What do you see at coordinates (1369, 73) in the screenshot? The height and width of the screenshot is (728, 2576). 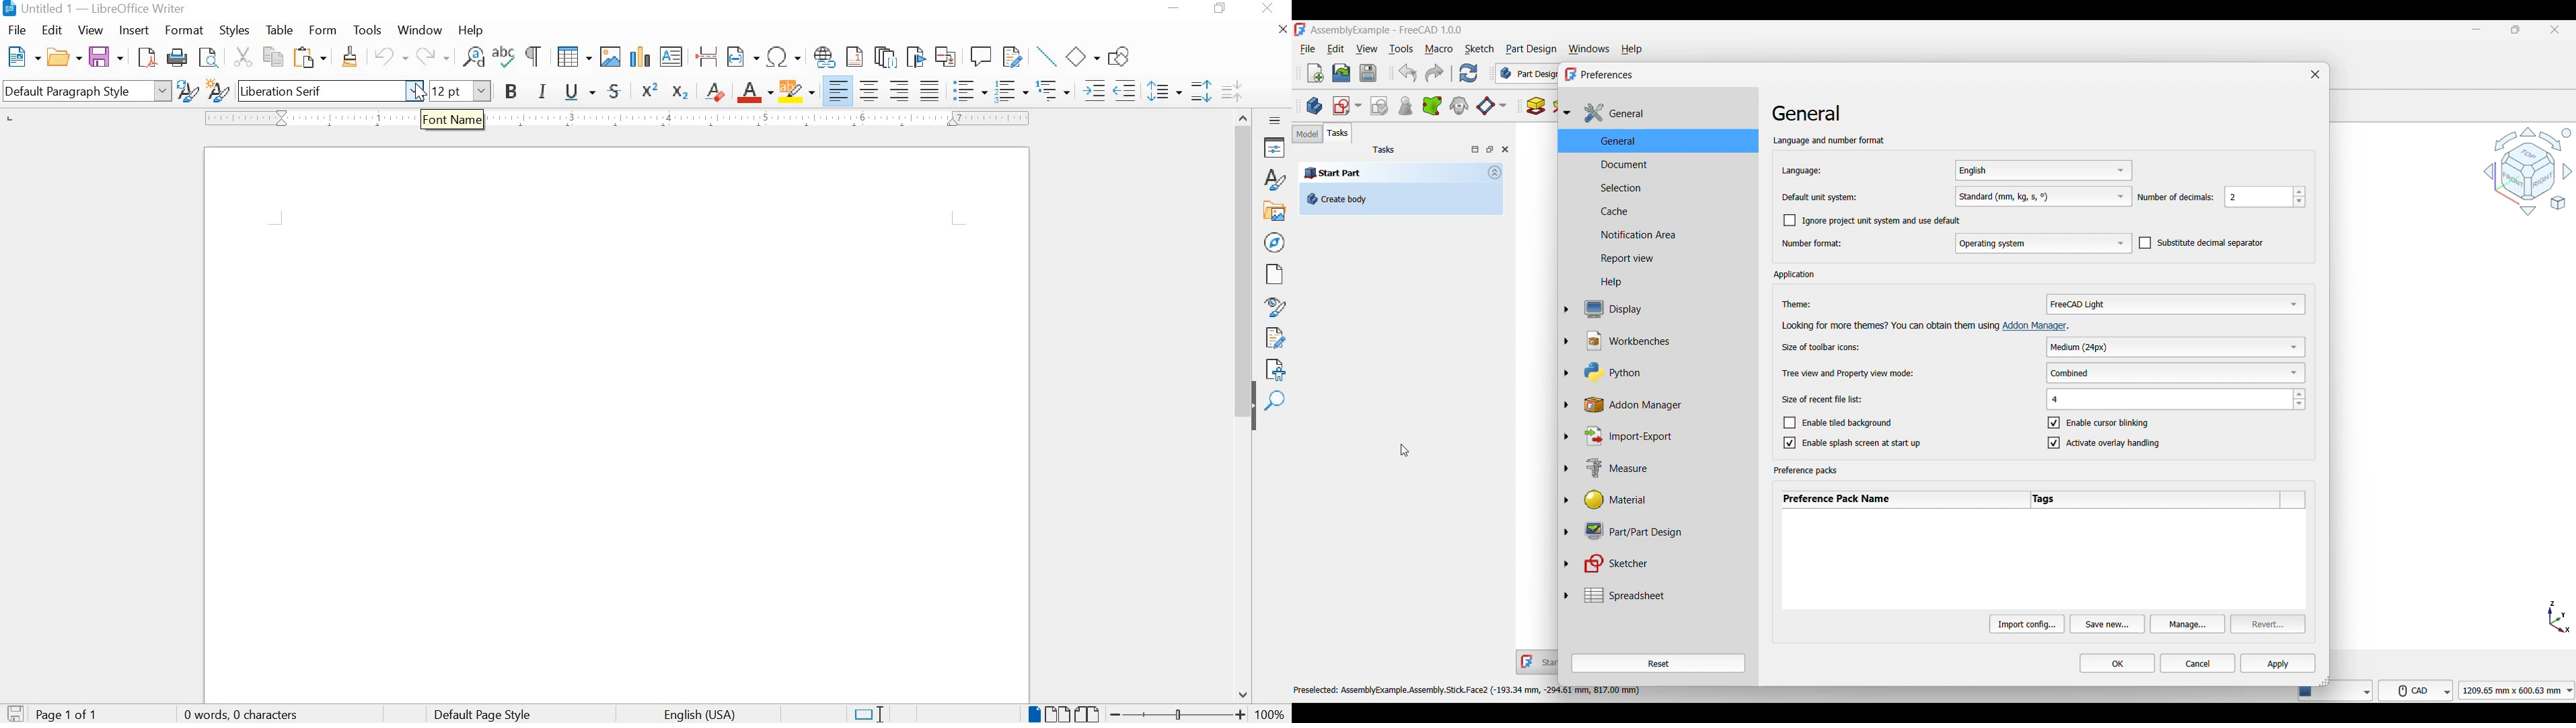 I see `Save` at bounding box center [1369, 73].